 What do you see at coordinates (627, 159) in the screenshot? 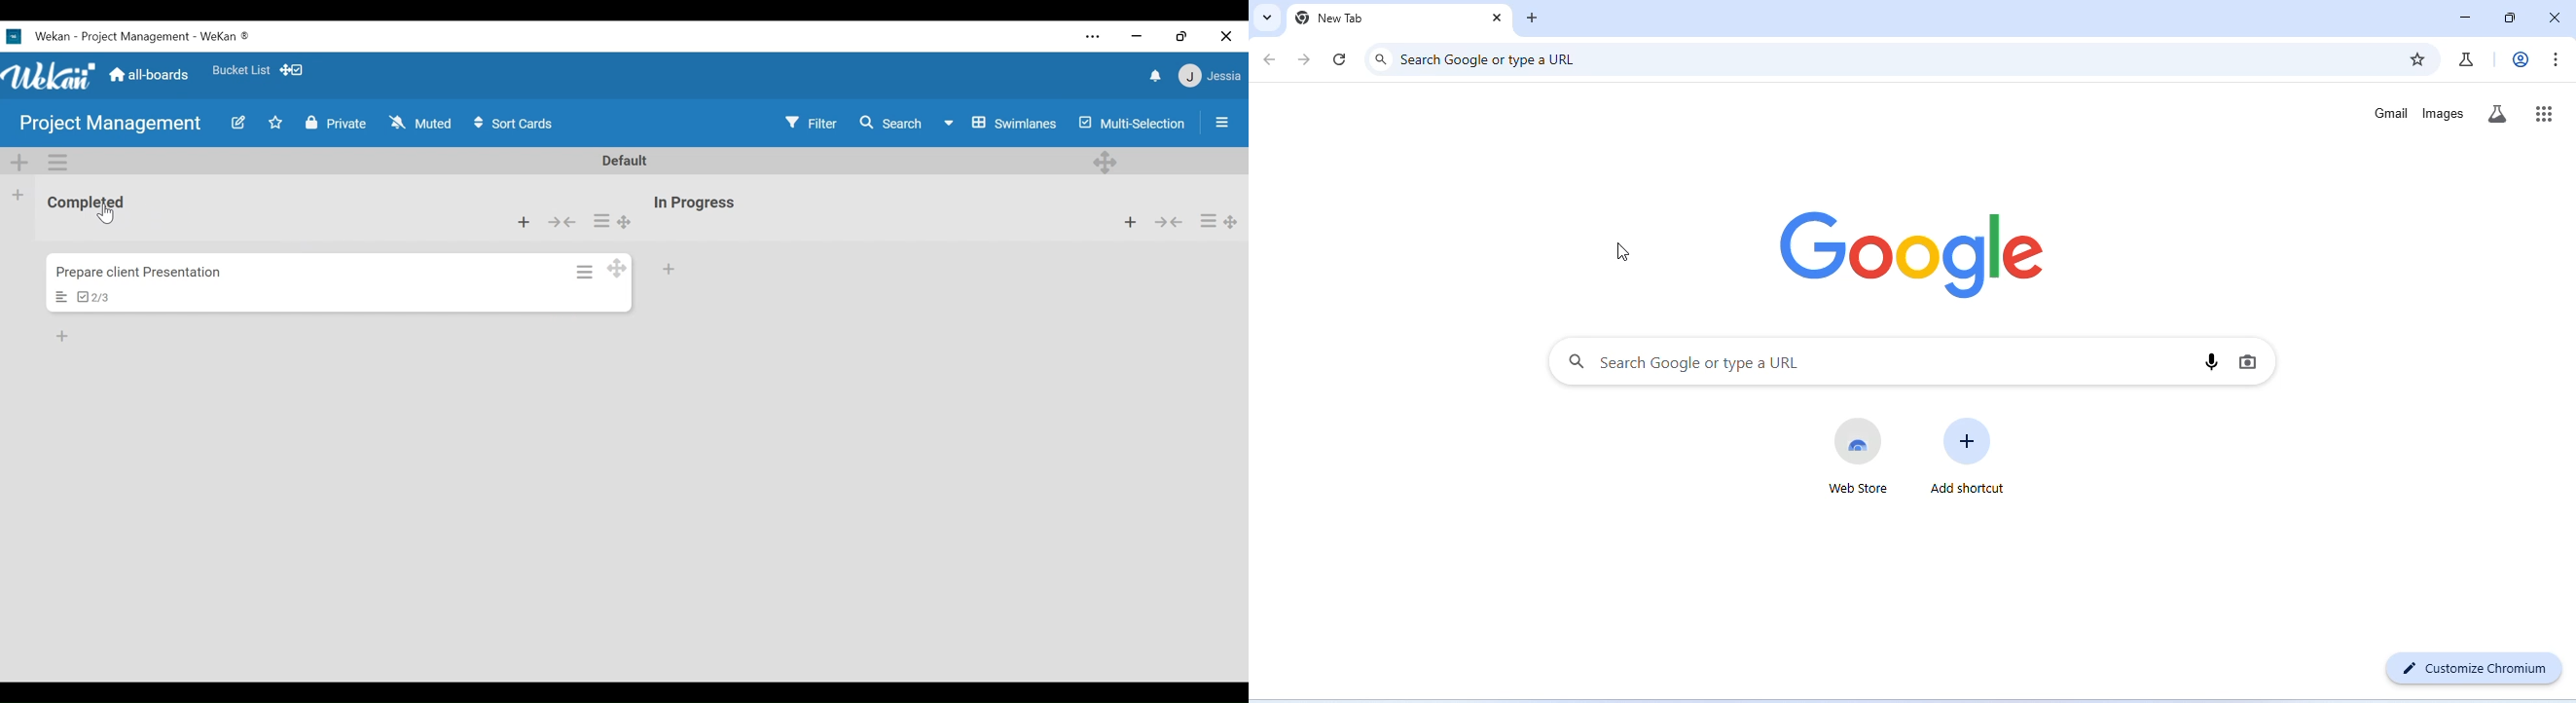
I see `Default` at bounding box center [627, 159].